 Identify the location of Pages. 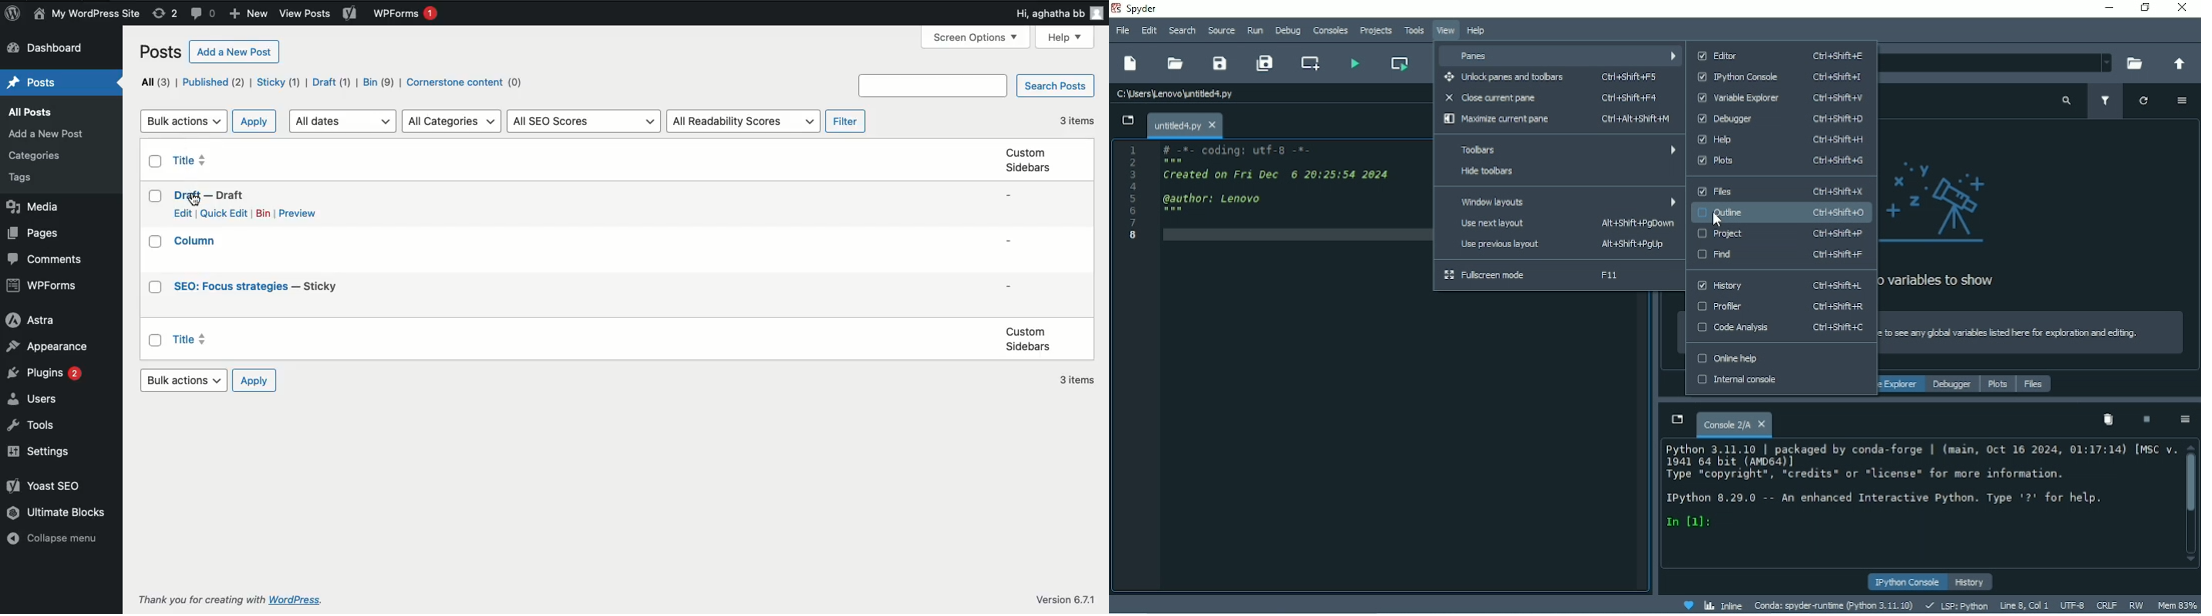
(37, 233).